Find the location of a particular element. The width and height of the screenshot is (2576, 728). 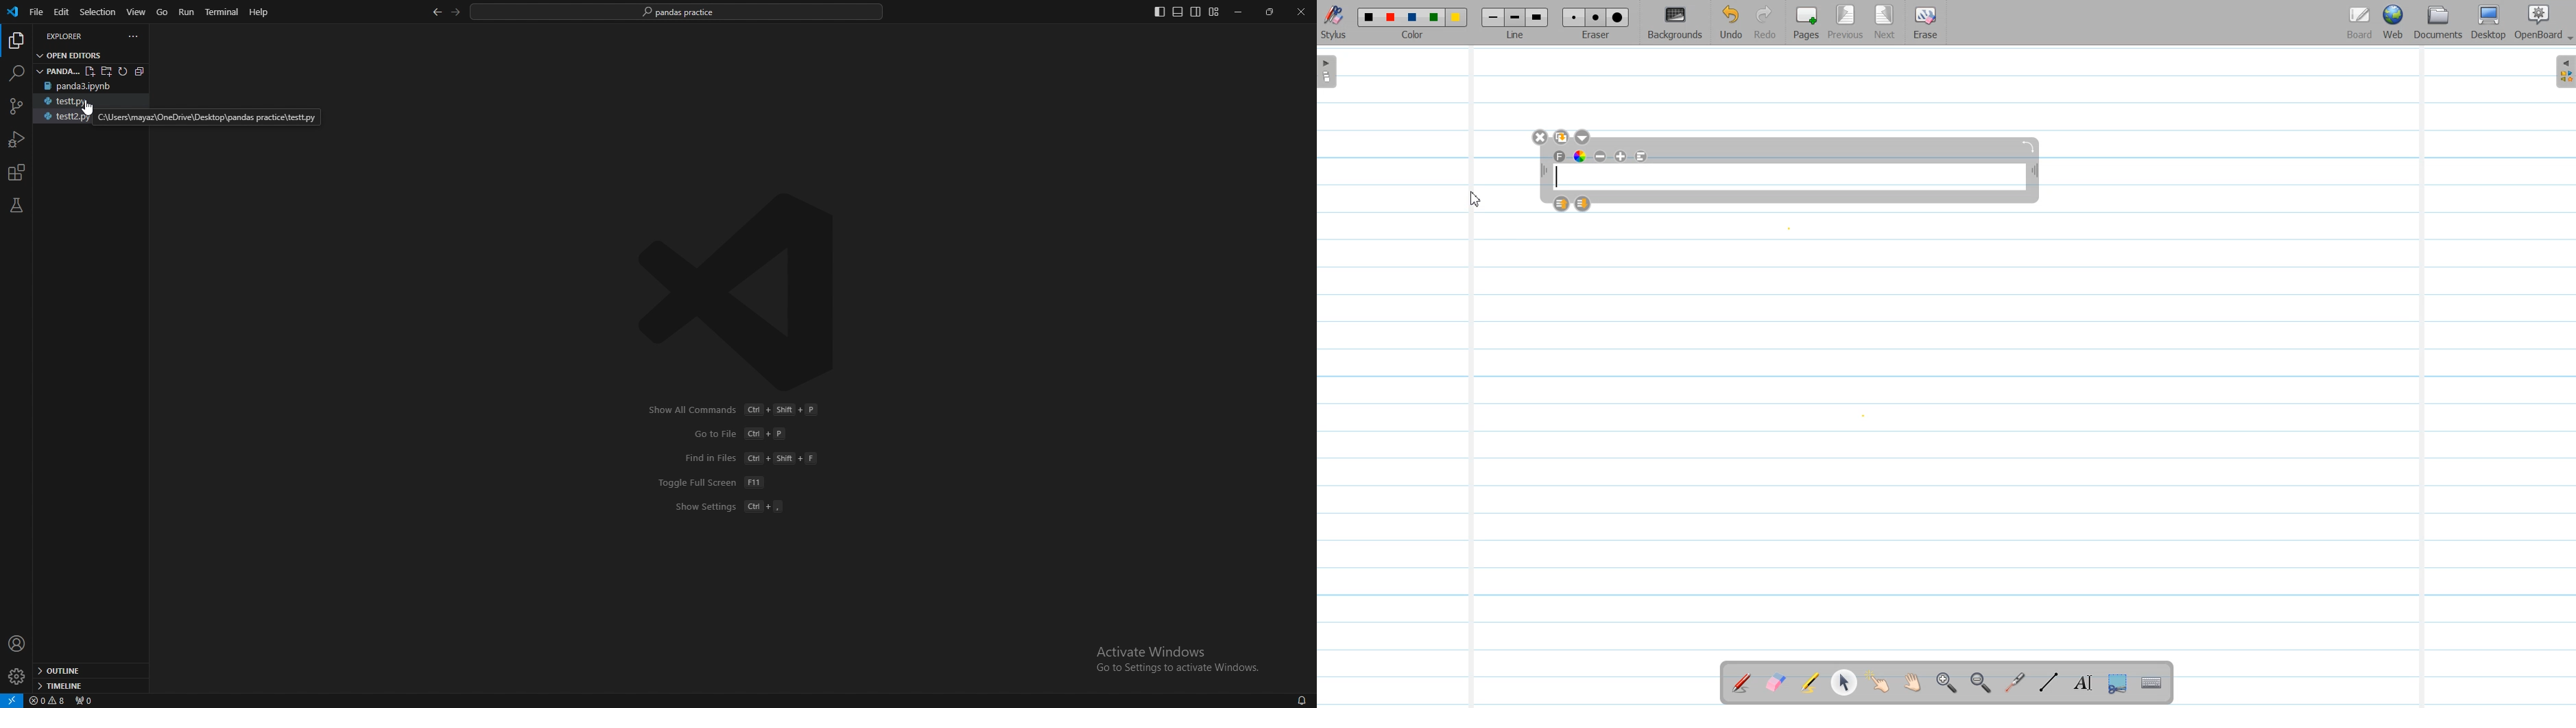

toggle primary side bar is located at coordinates (1160, 12).